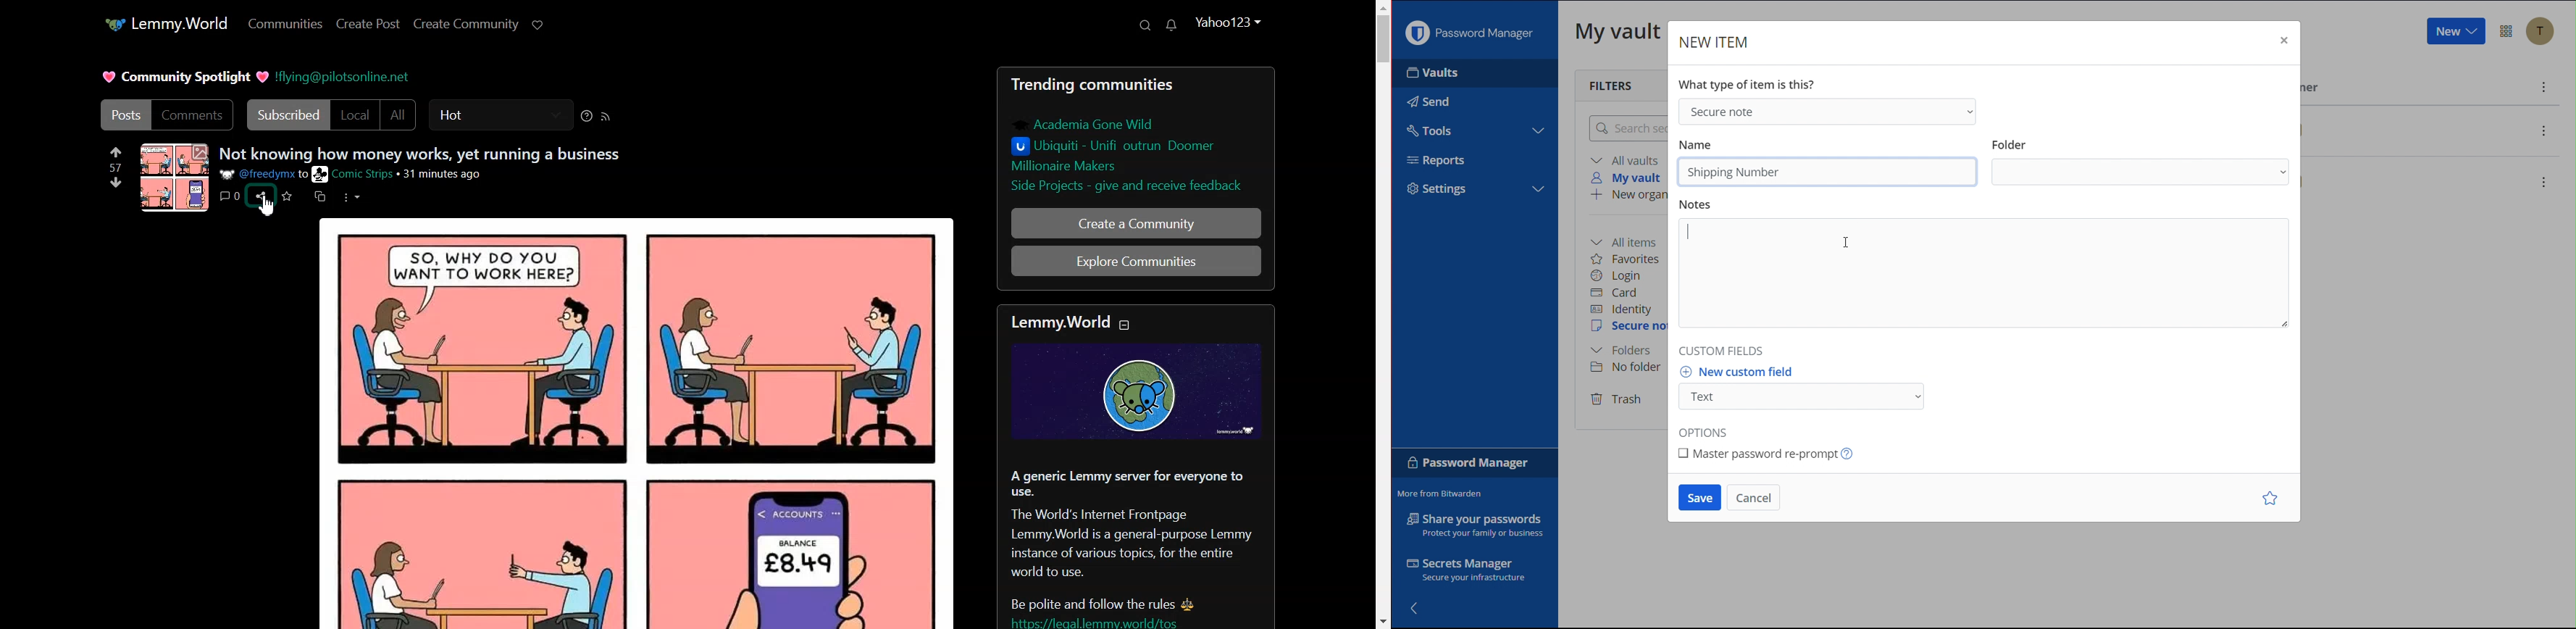 This screenshot has height=644, width=2576. Describe the element at coordinates (1433, 77) in the screenshot. I see `Vaults` at that location.